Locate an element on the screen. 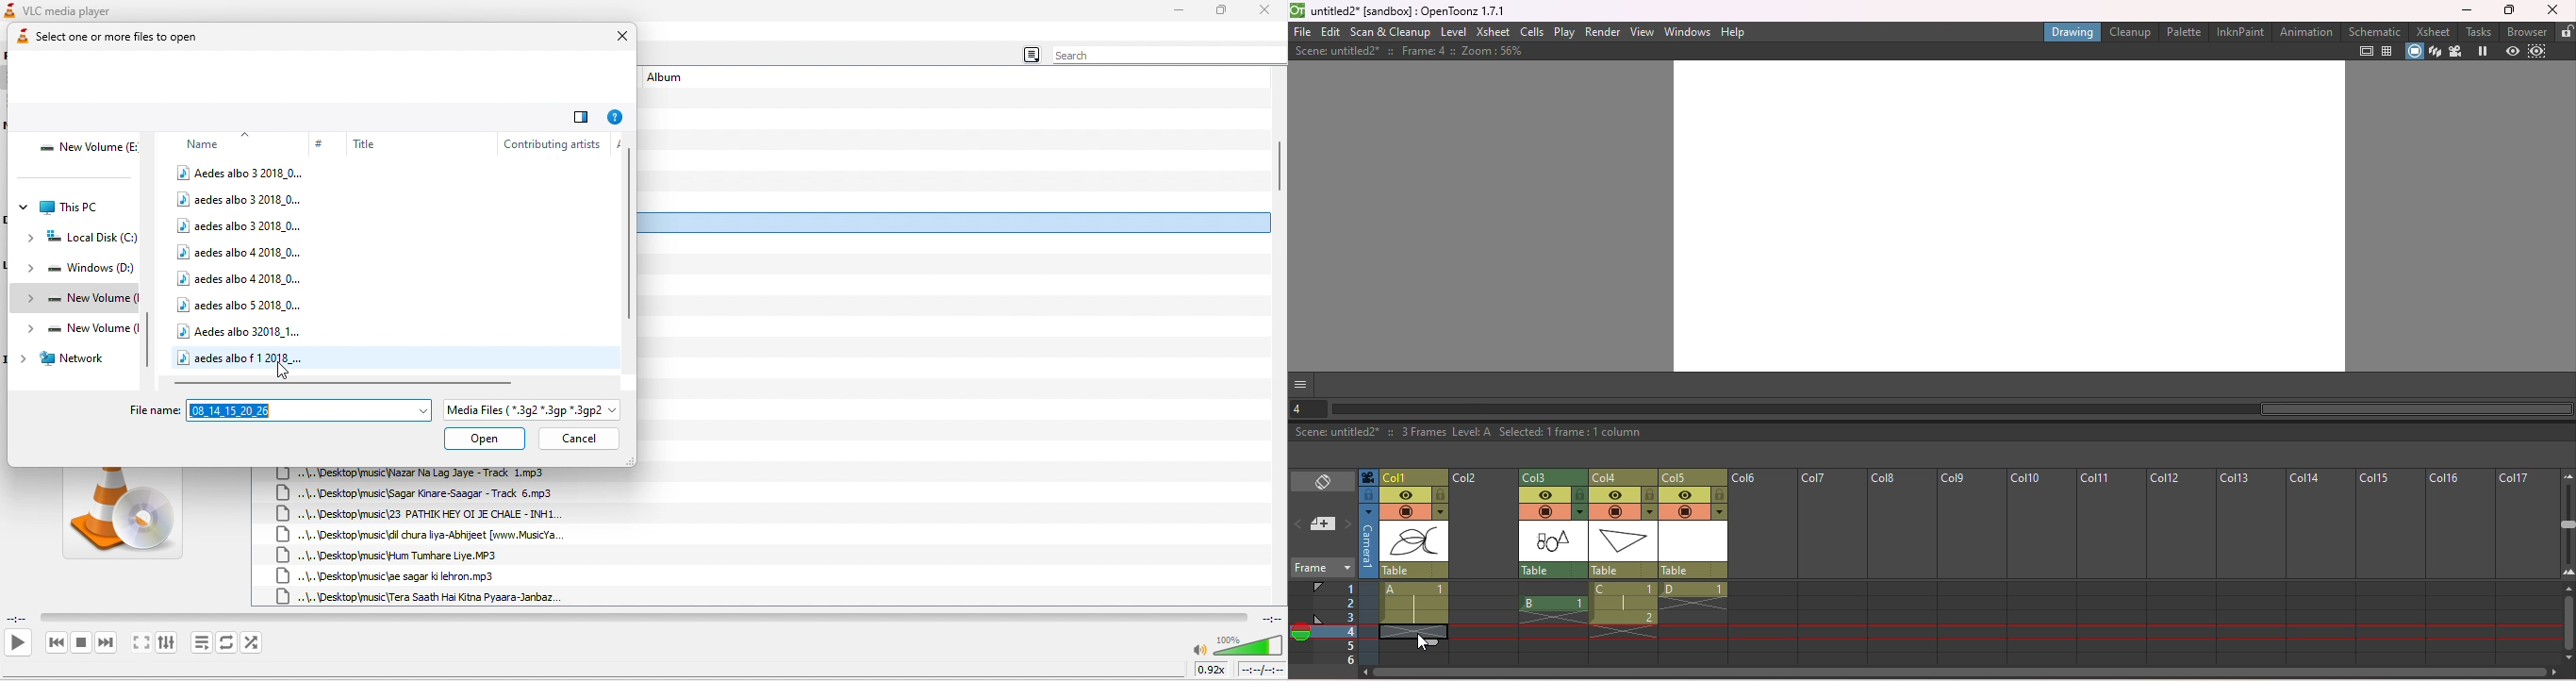  toggle playlist is located at coordinates (202, 642).